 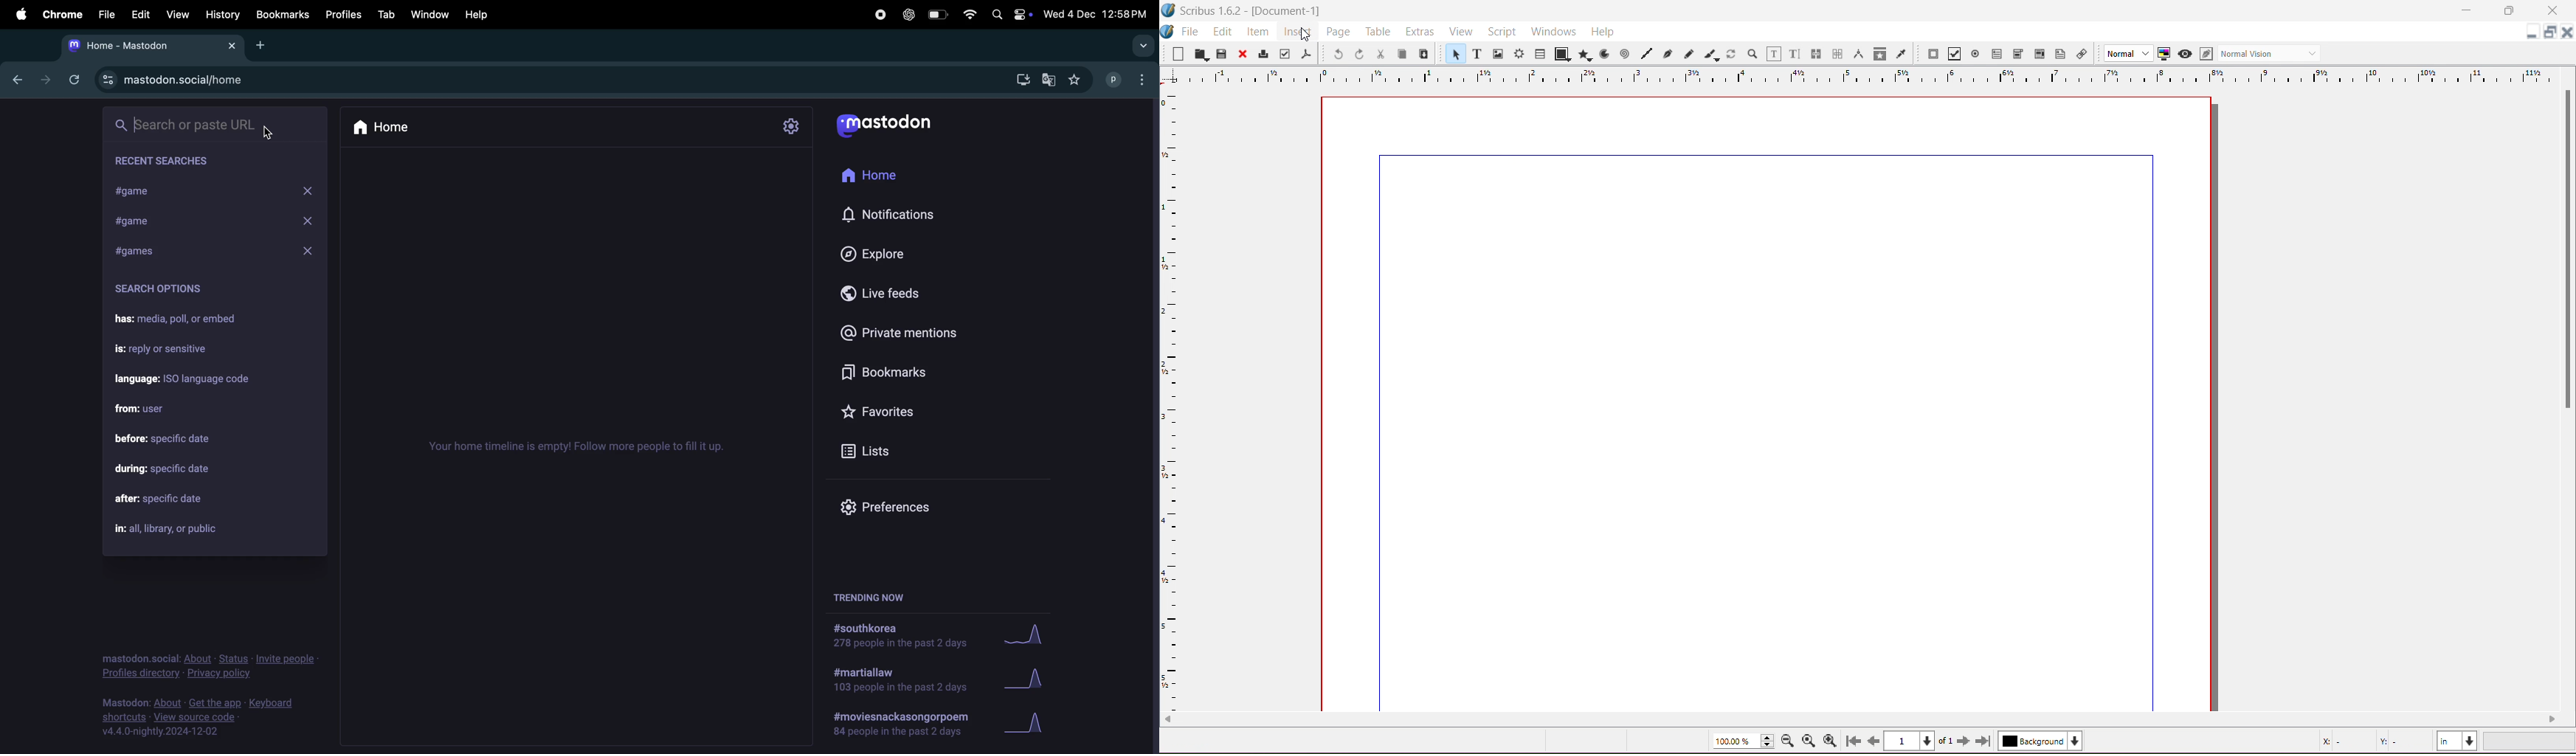 I want to click on Select the current layer, so click(x=2040, y=741).